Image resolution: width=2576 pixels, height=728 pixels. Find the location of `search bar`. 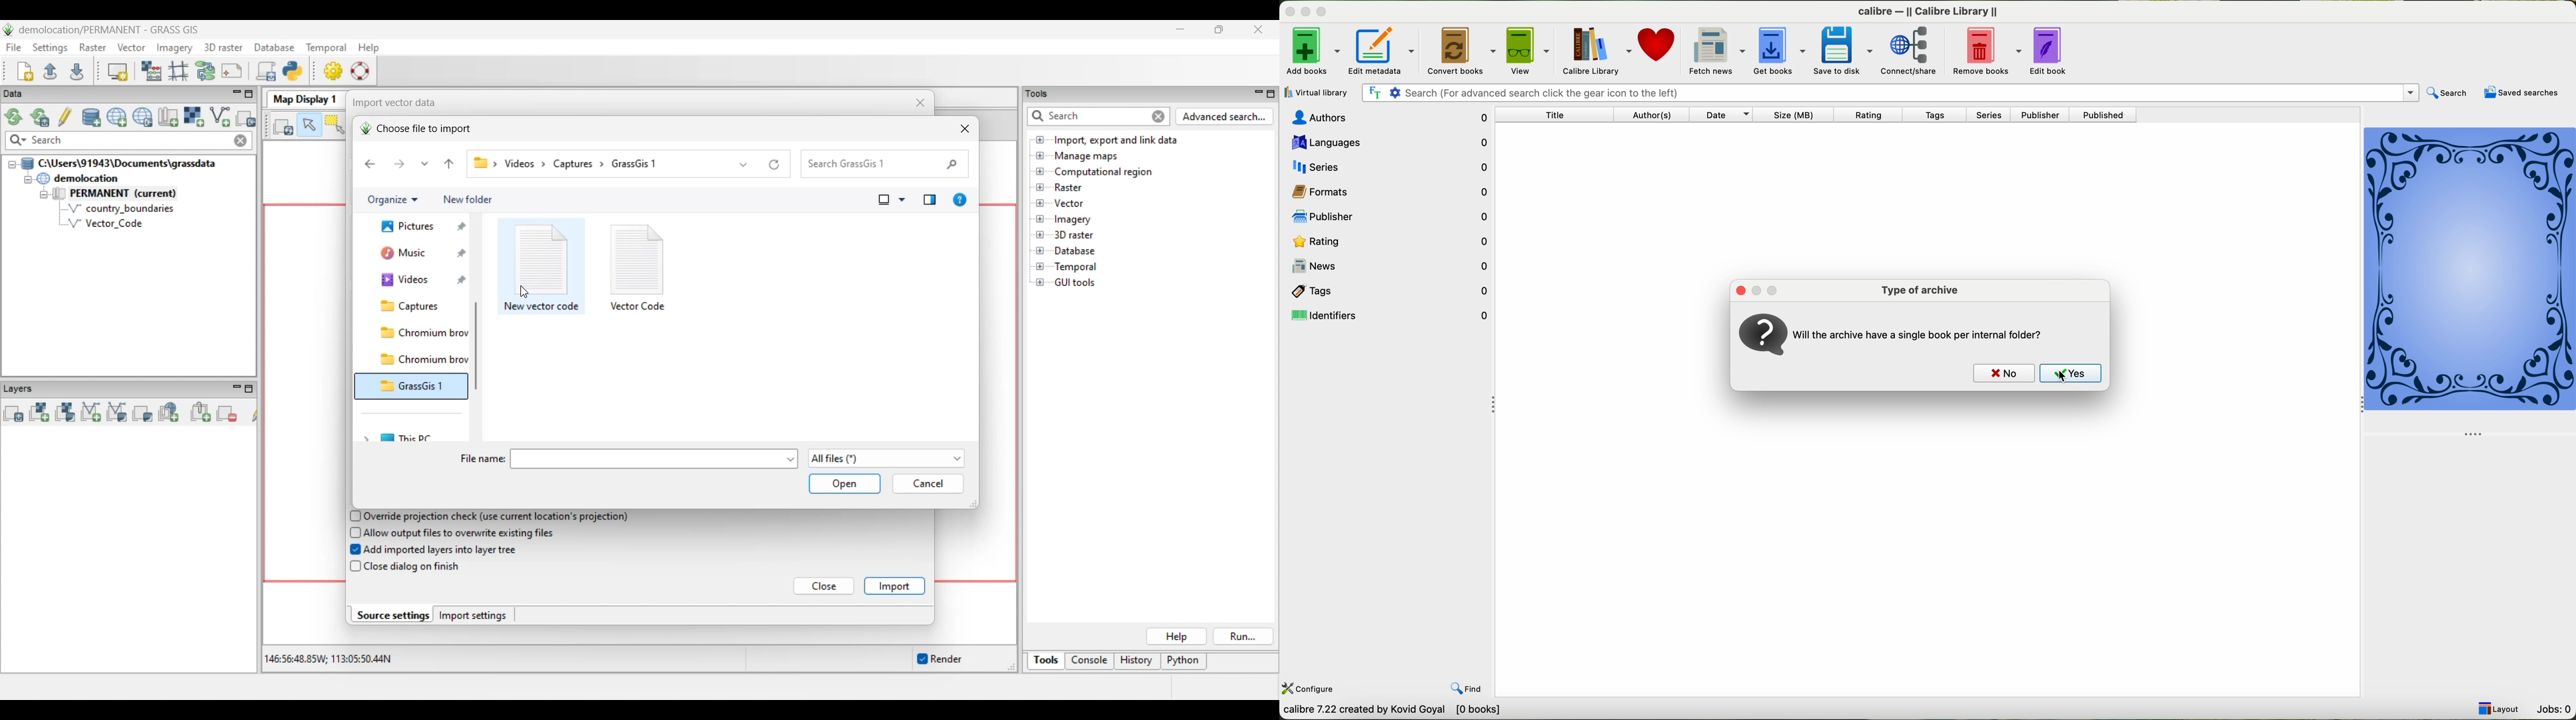

search bar is located at coordinates (1890, 92).